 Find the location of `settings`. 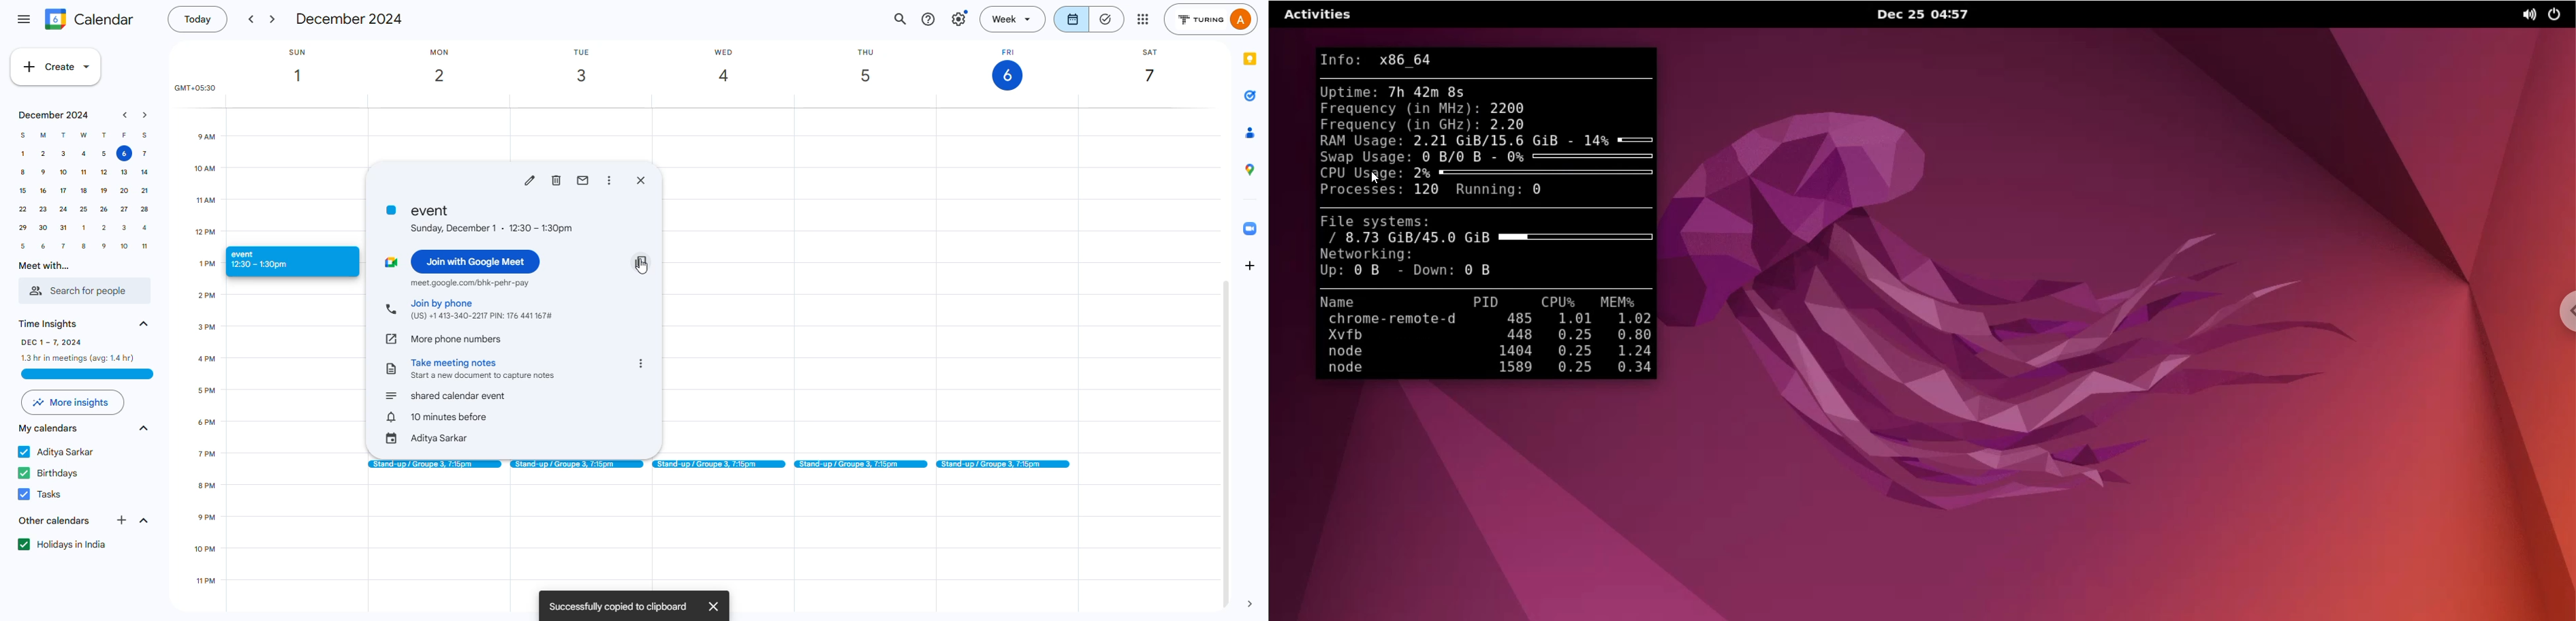

settings is located at coordinates (960, 18).